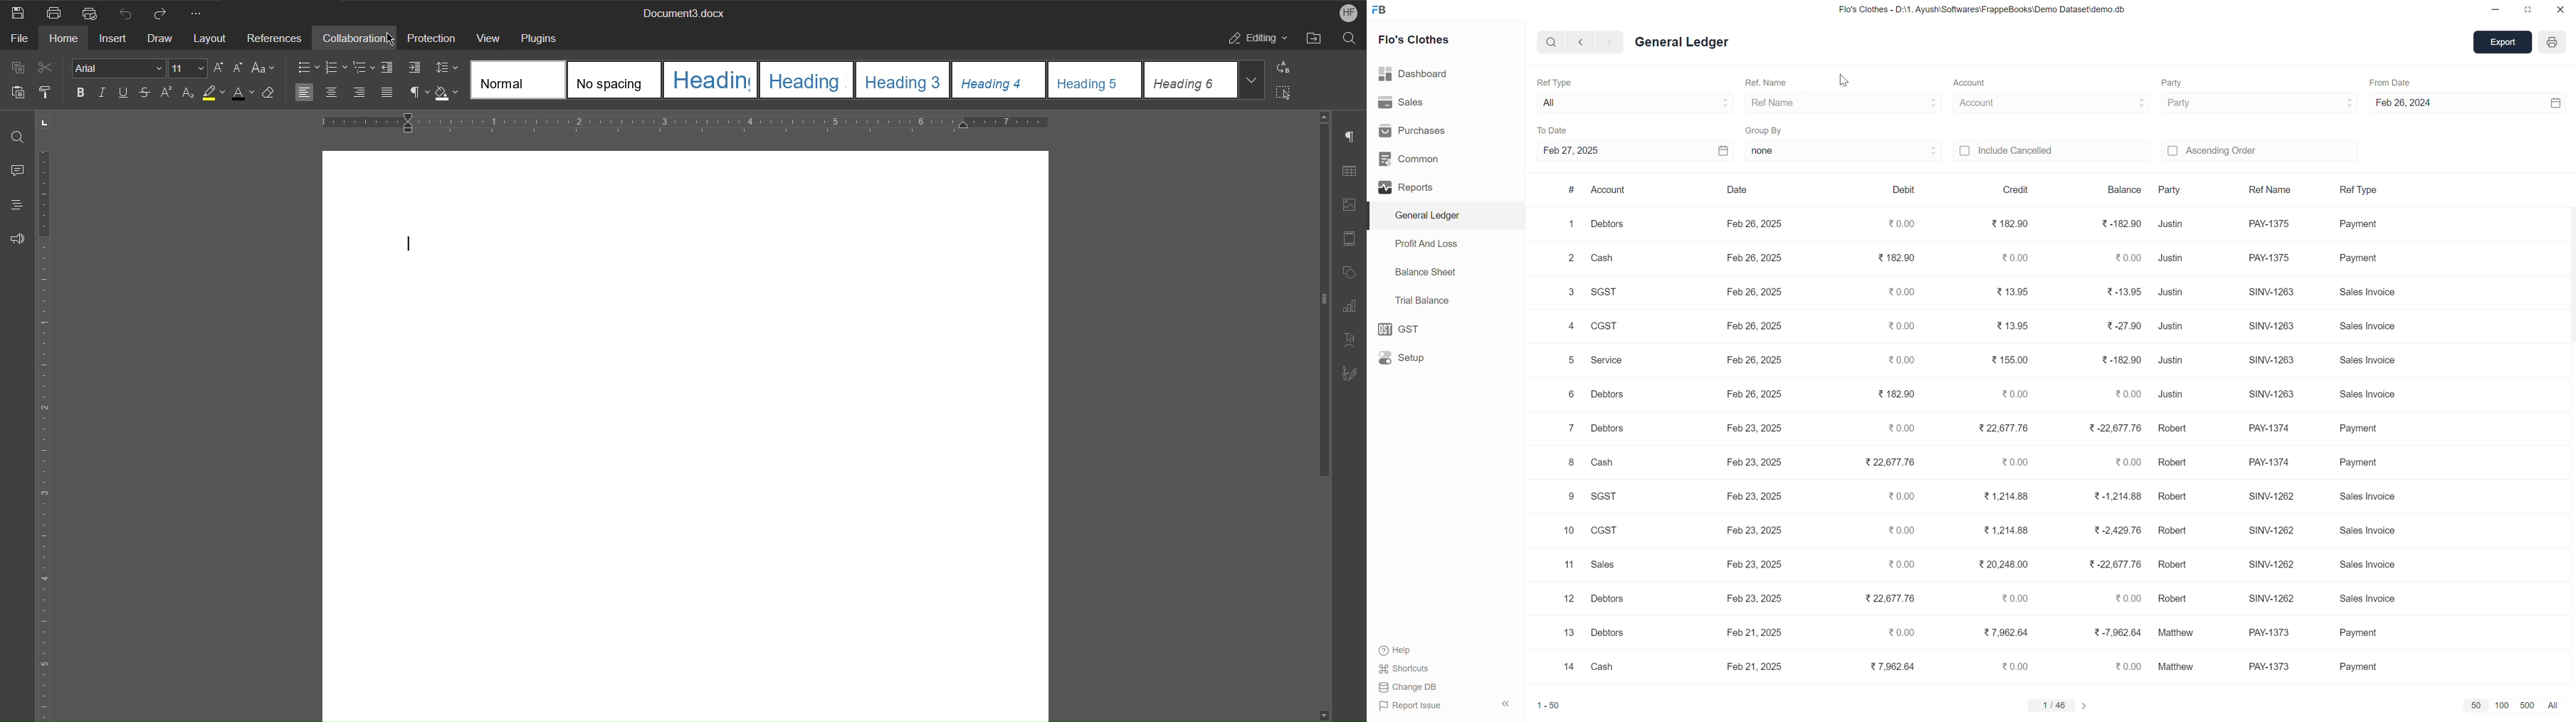 This screenshot has width=2576, height=728. Describe the element at coordinates (2116, 632) in the screenshot. I see `-7,962.64` at that location.